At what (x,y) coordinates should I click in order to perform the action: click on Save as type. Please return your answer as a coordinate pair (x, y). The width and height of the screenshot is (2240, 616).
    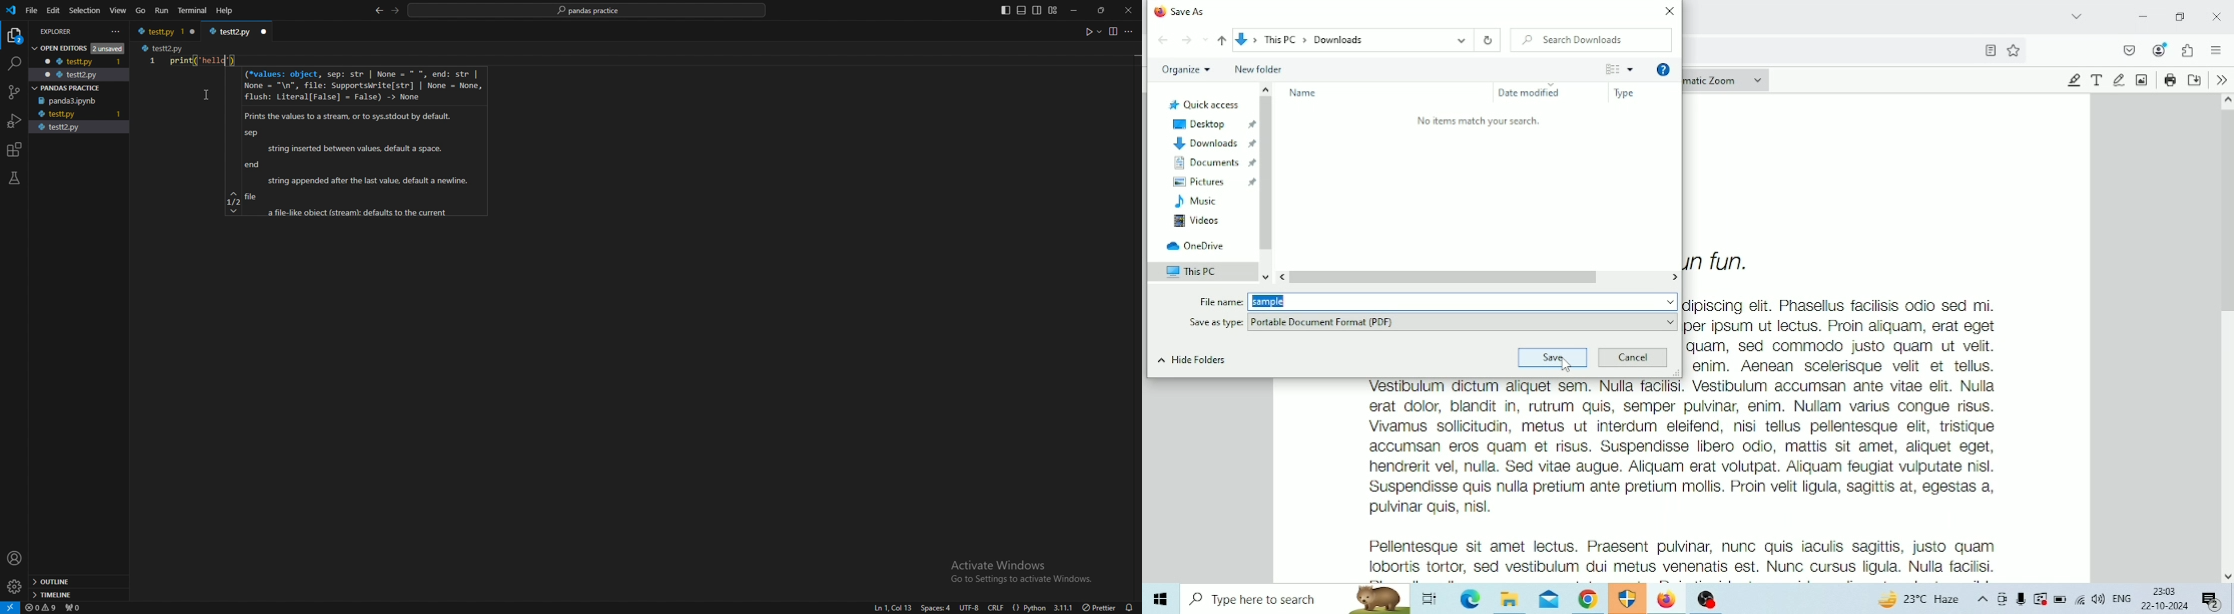
    Looking at the image, I should click on (1463, 322).